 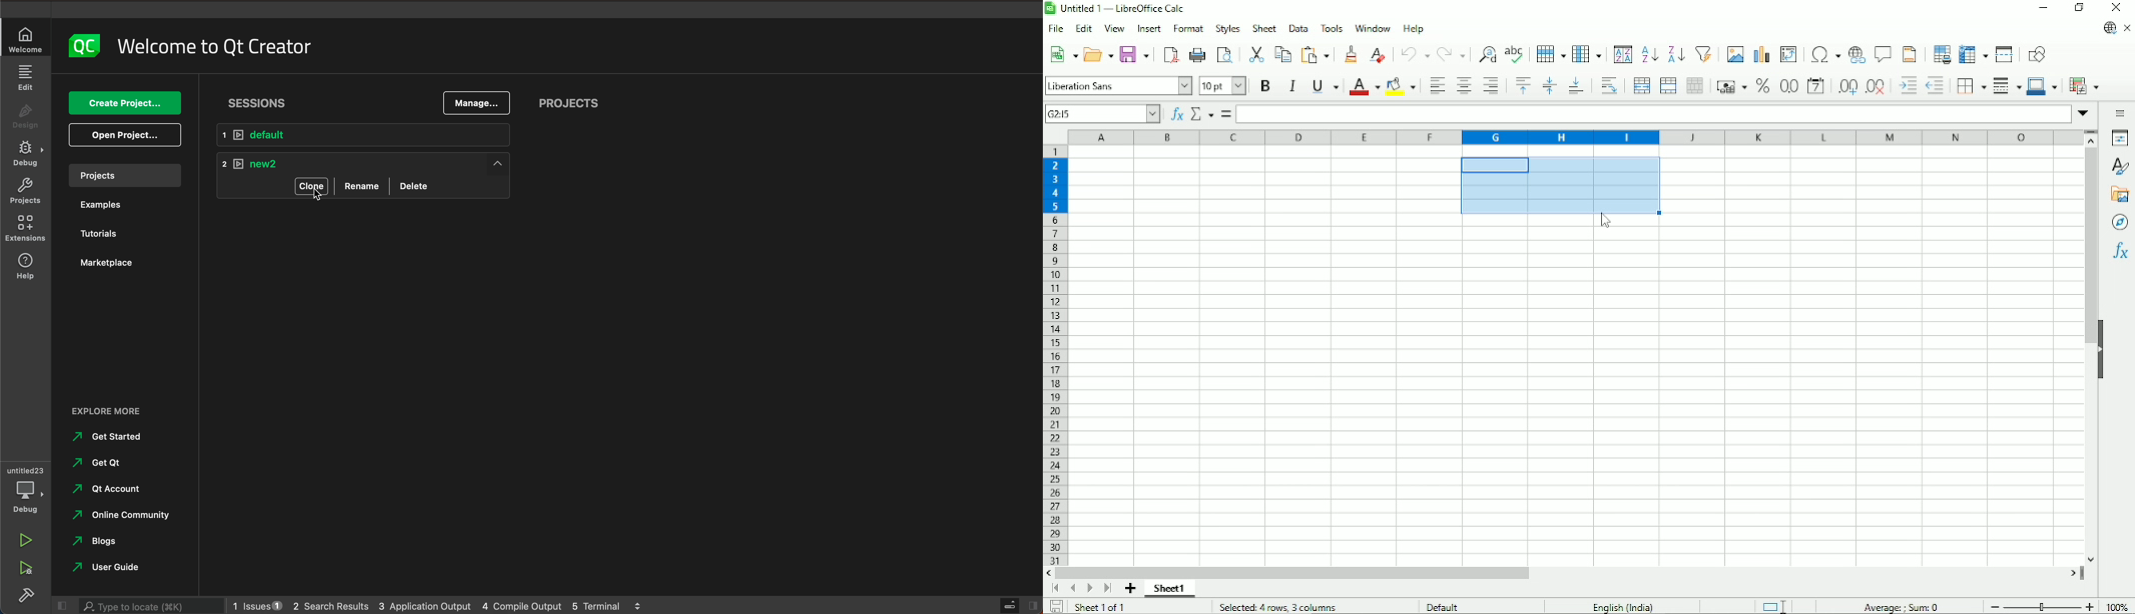 I want to click on create project, so click(x=124, y=103).